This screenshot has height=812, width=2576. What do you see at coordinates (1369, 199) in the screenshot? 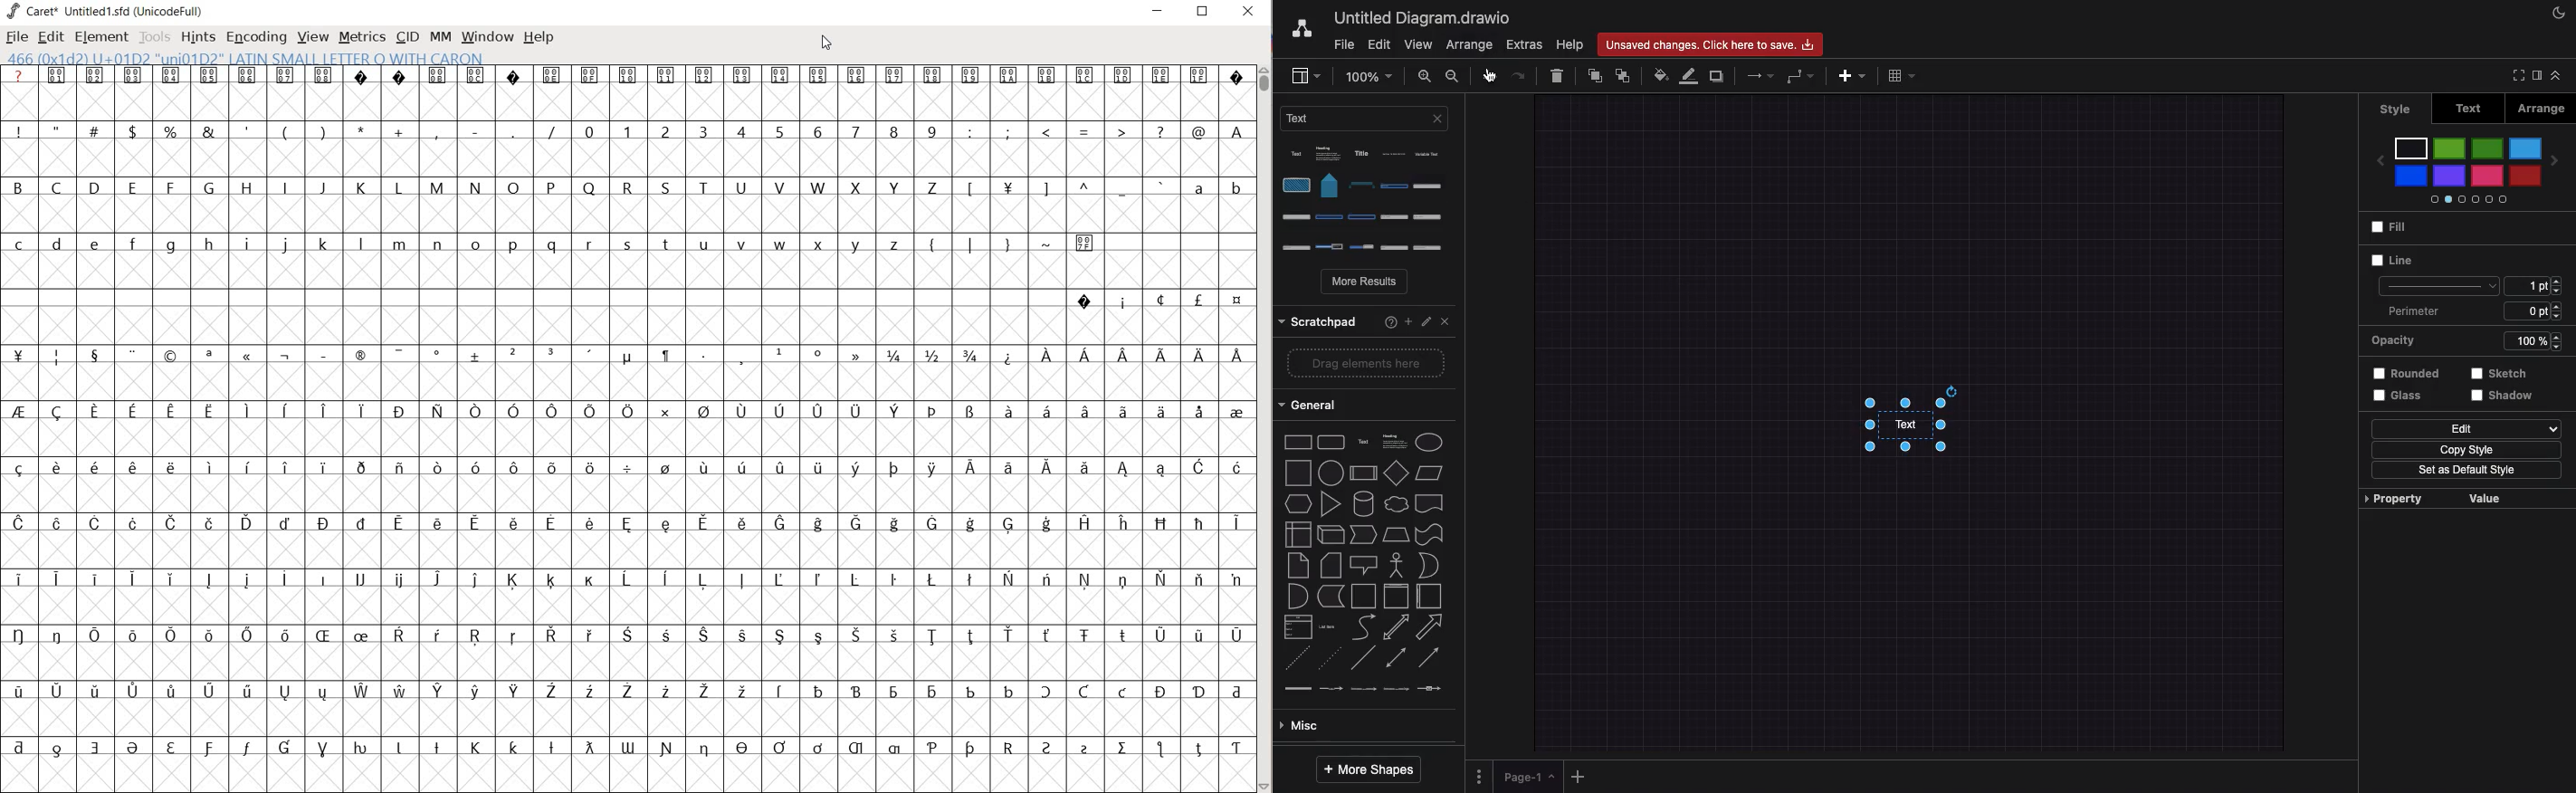
I see `Text options` at bounding box center [1369, 199].